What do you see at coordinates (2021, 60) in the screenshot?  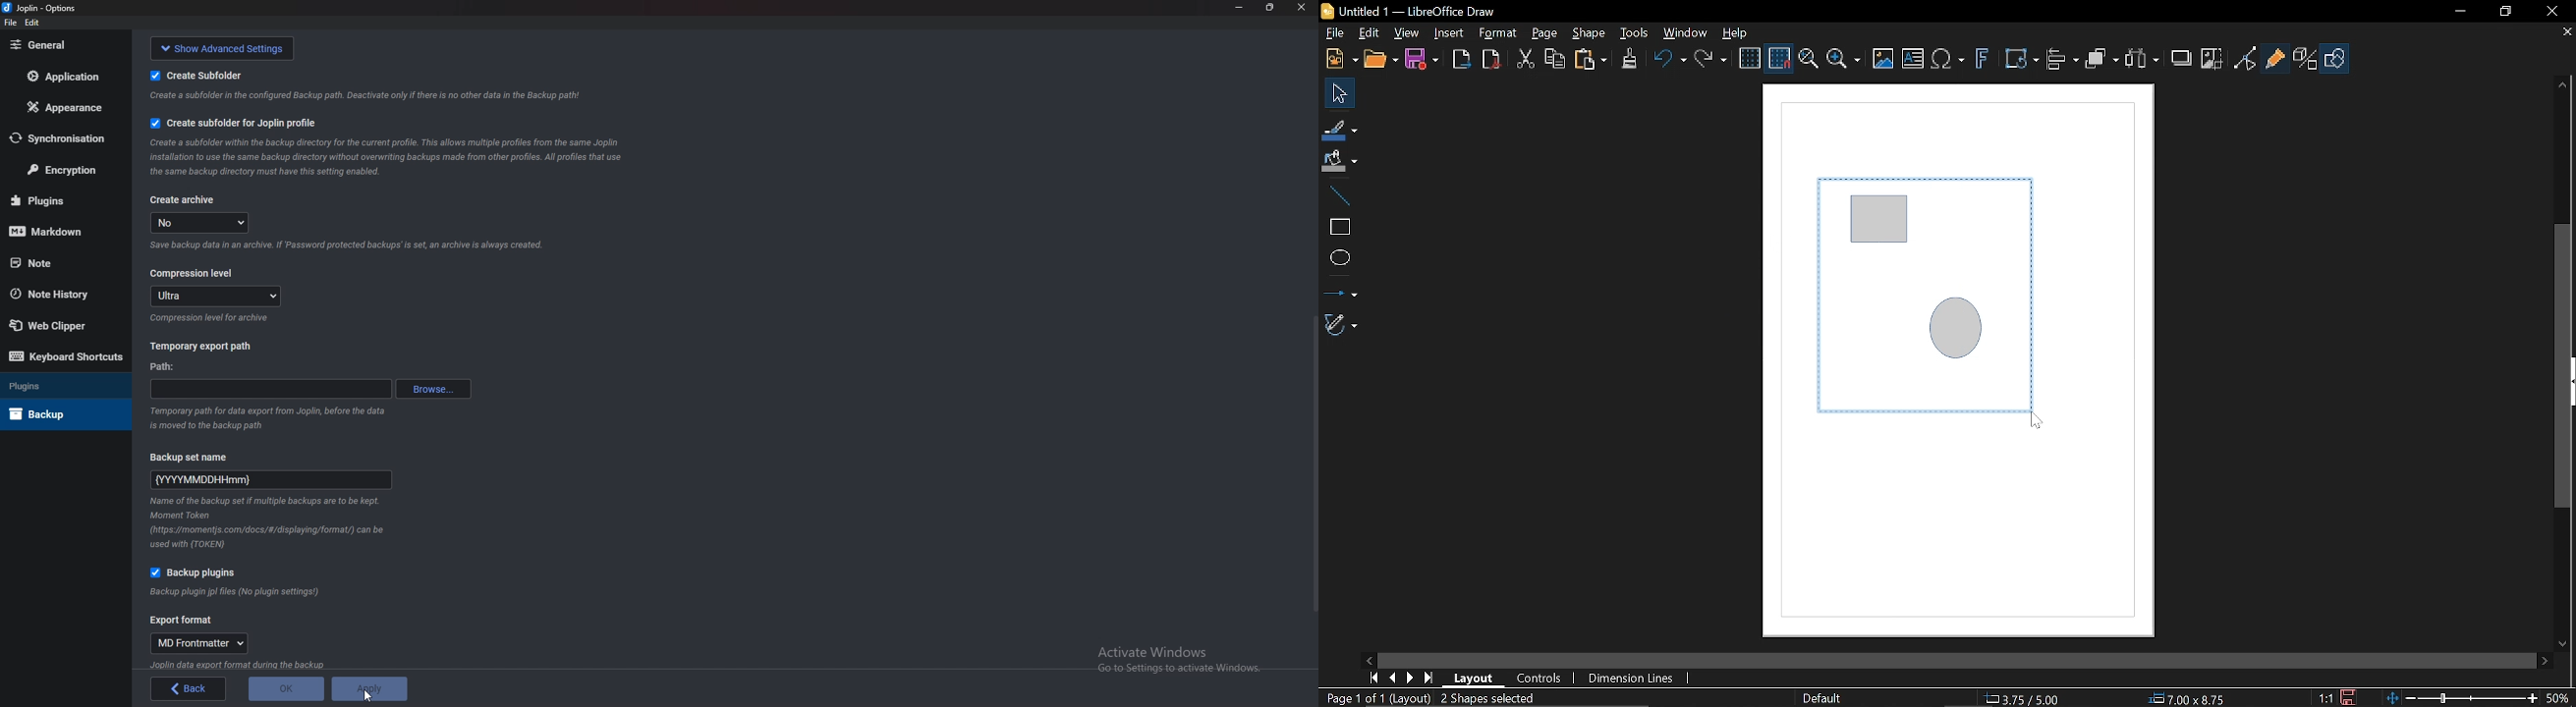 I see `Transform` at bounding box center [2021, 60].